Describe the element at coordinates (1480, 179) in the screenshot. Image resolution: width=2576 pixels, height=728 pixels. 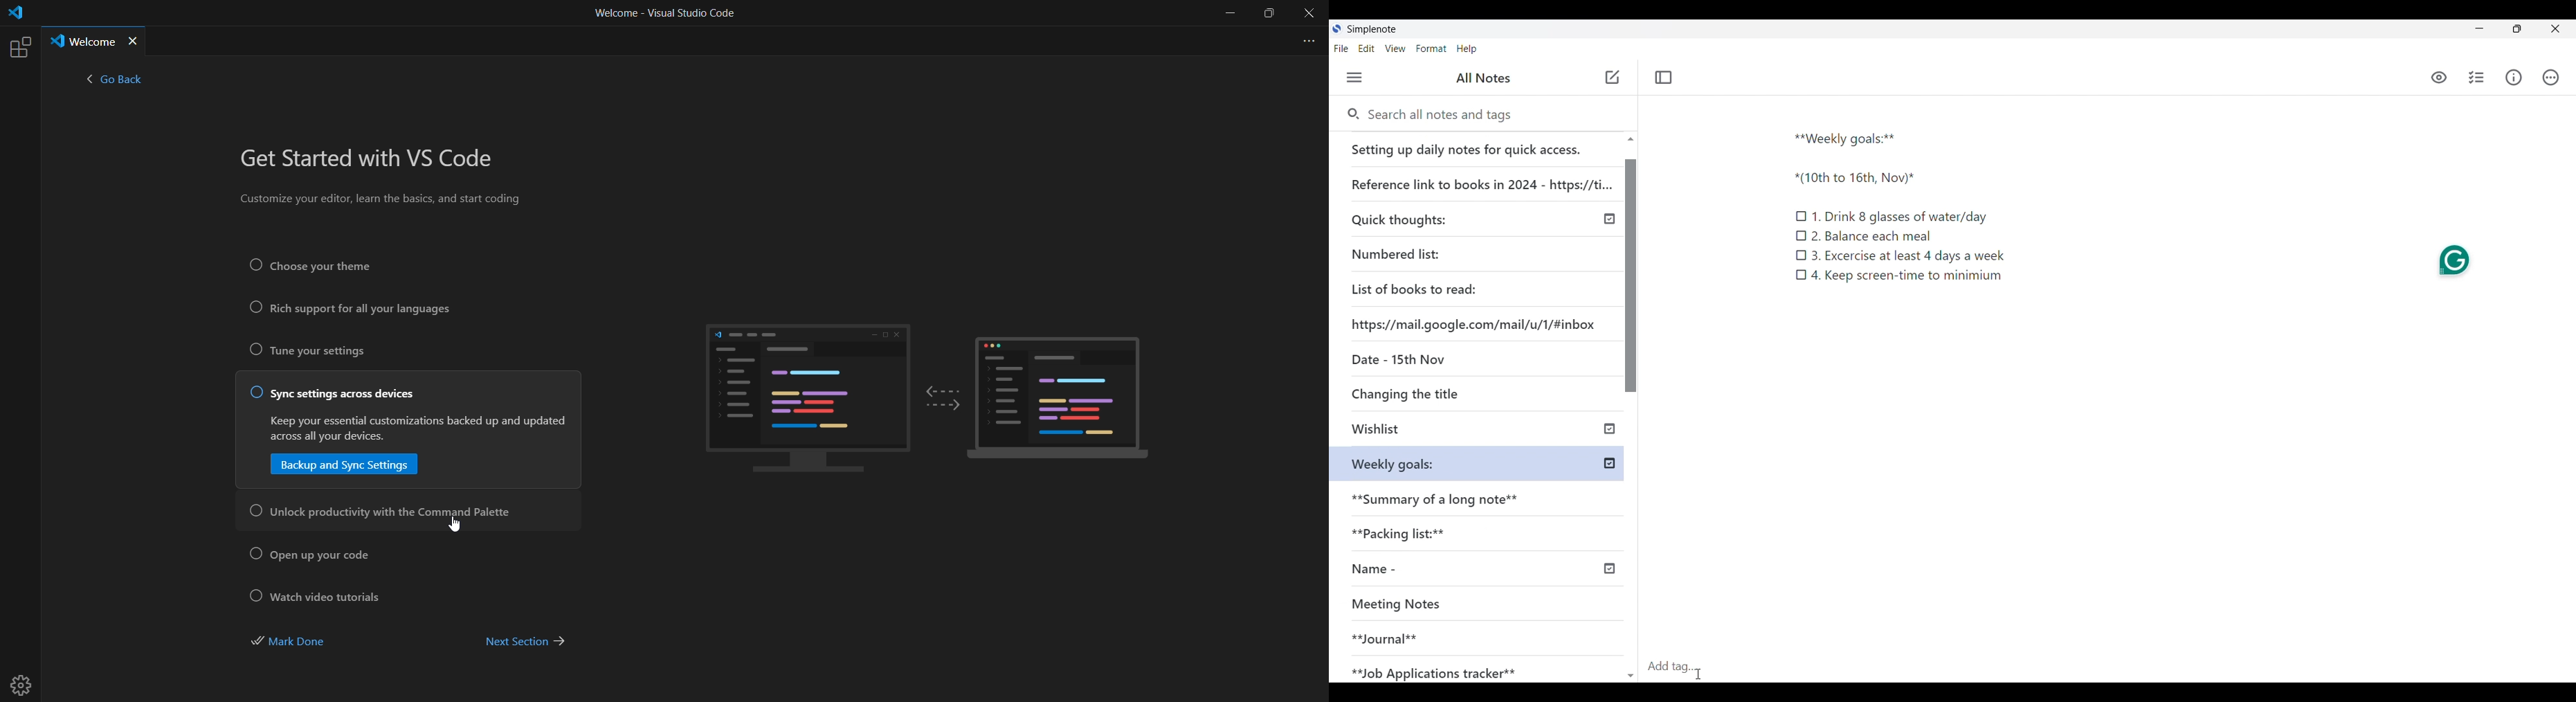
I see `Reference link` at that location.